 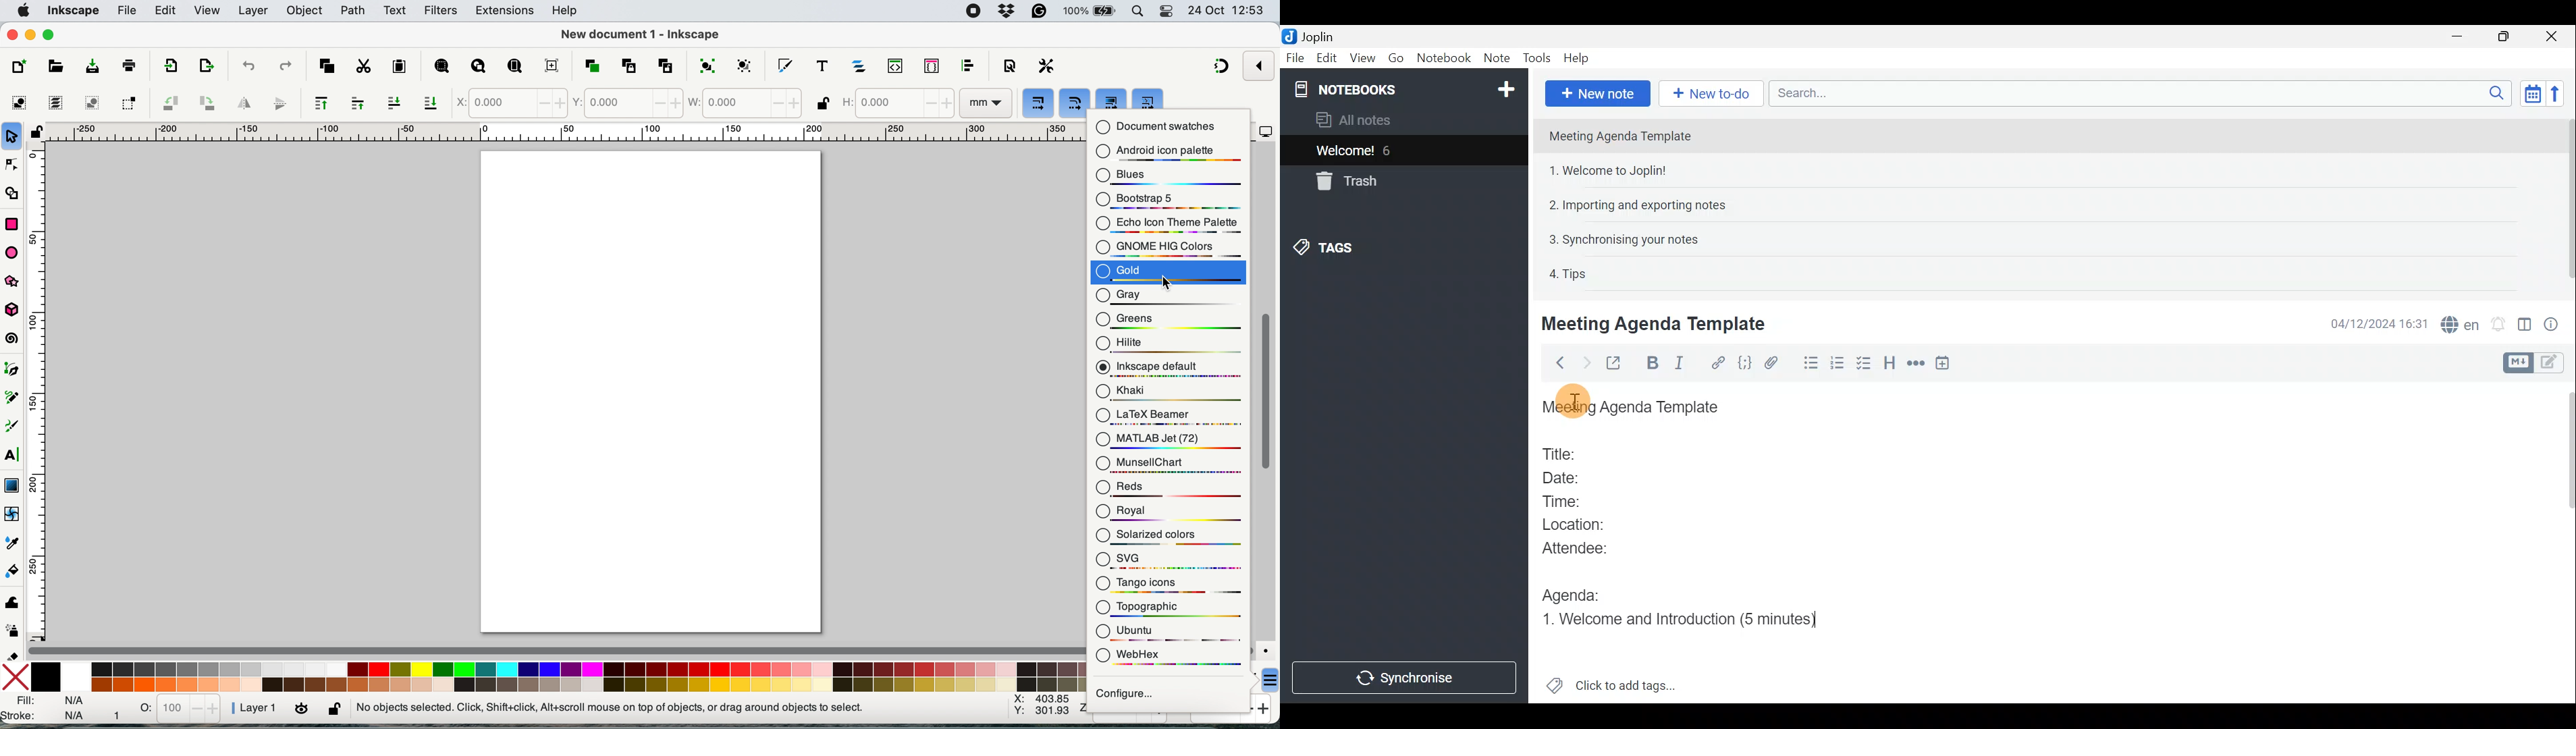 What do you see at coordinates (92, 104) in the screenshot?
I see `deselect any selected objects` at bounding box center [92, 104].